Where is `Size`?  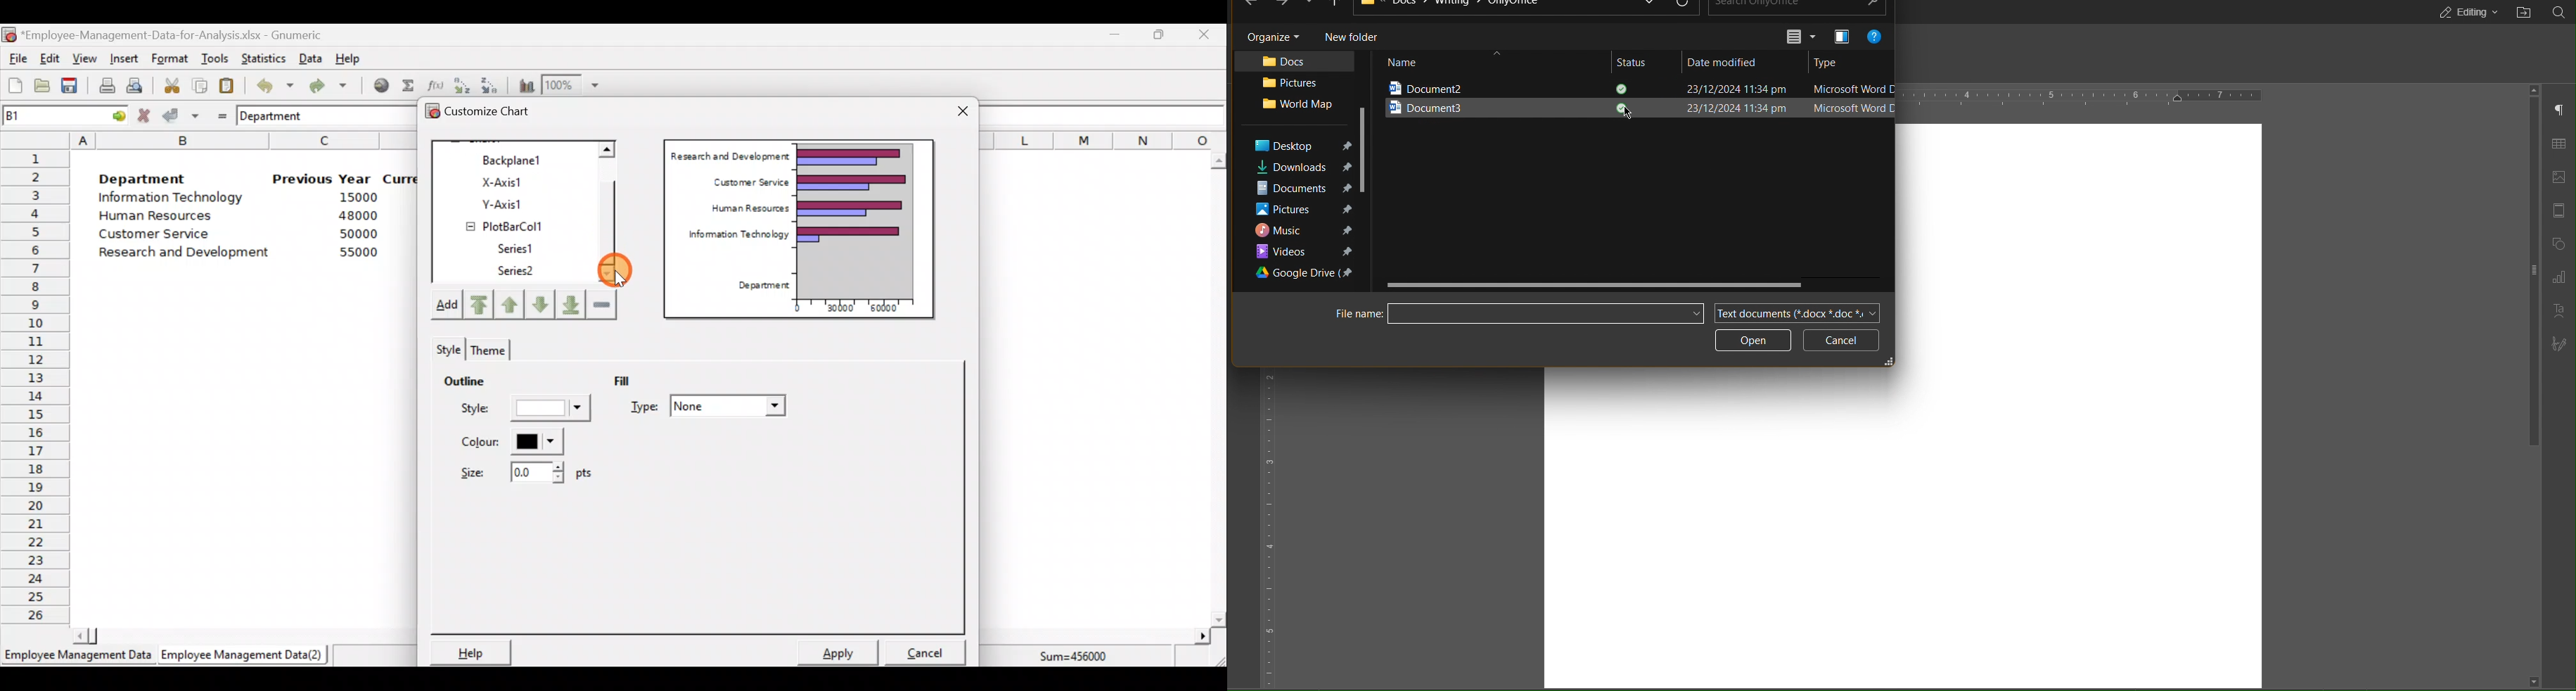 Size is located at coordinates (522, 471).